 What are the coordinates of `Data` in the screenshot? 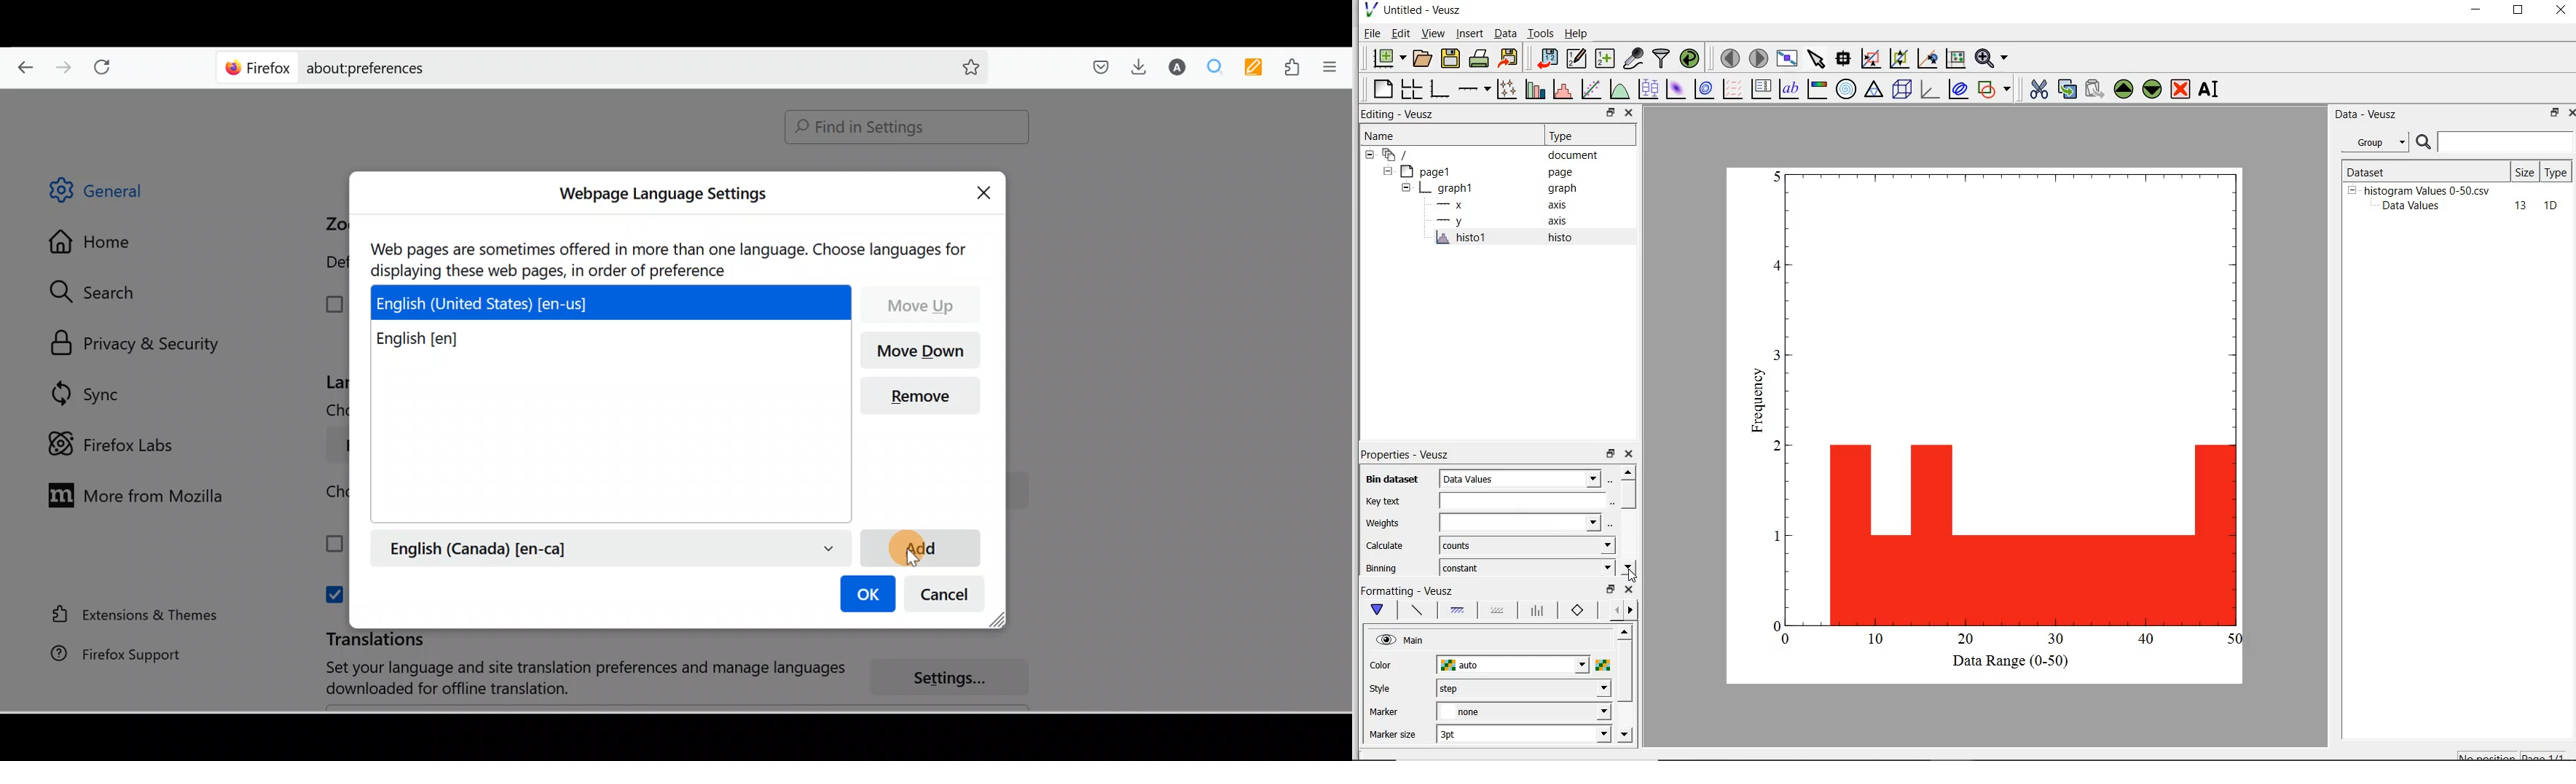 It's located at (1505, 33).